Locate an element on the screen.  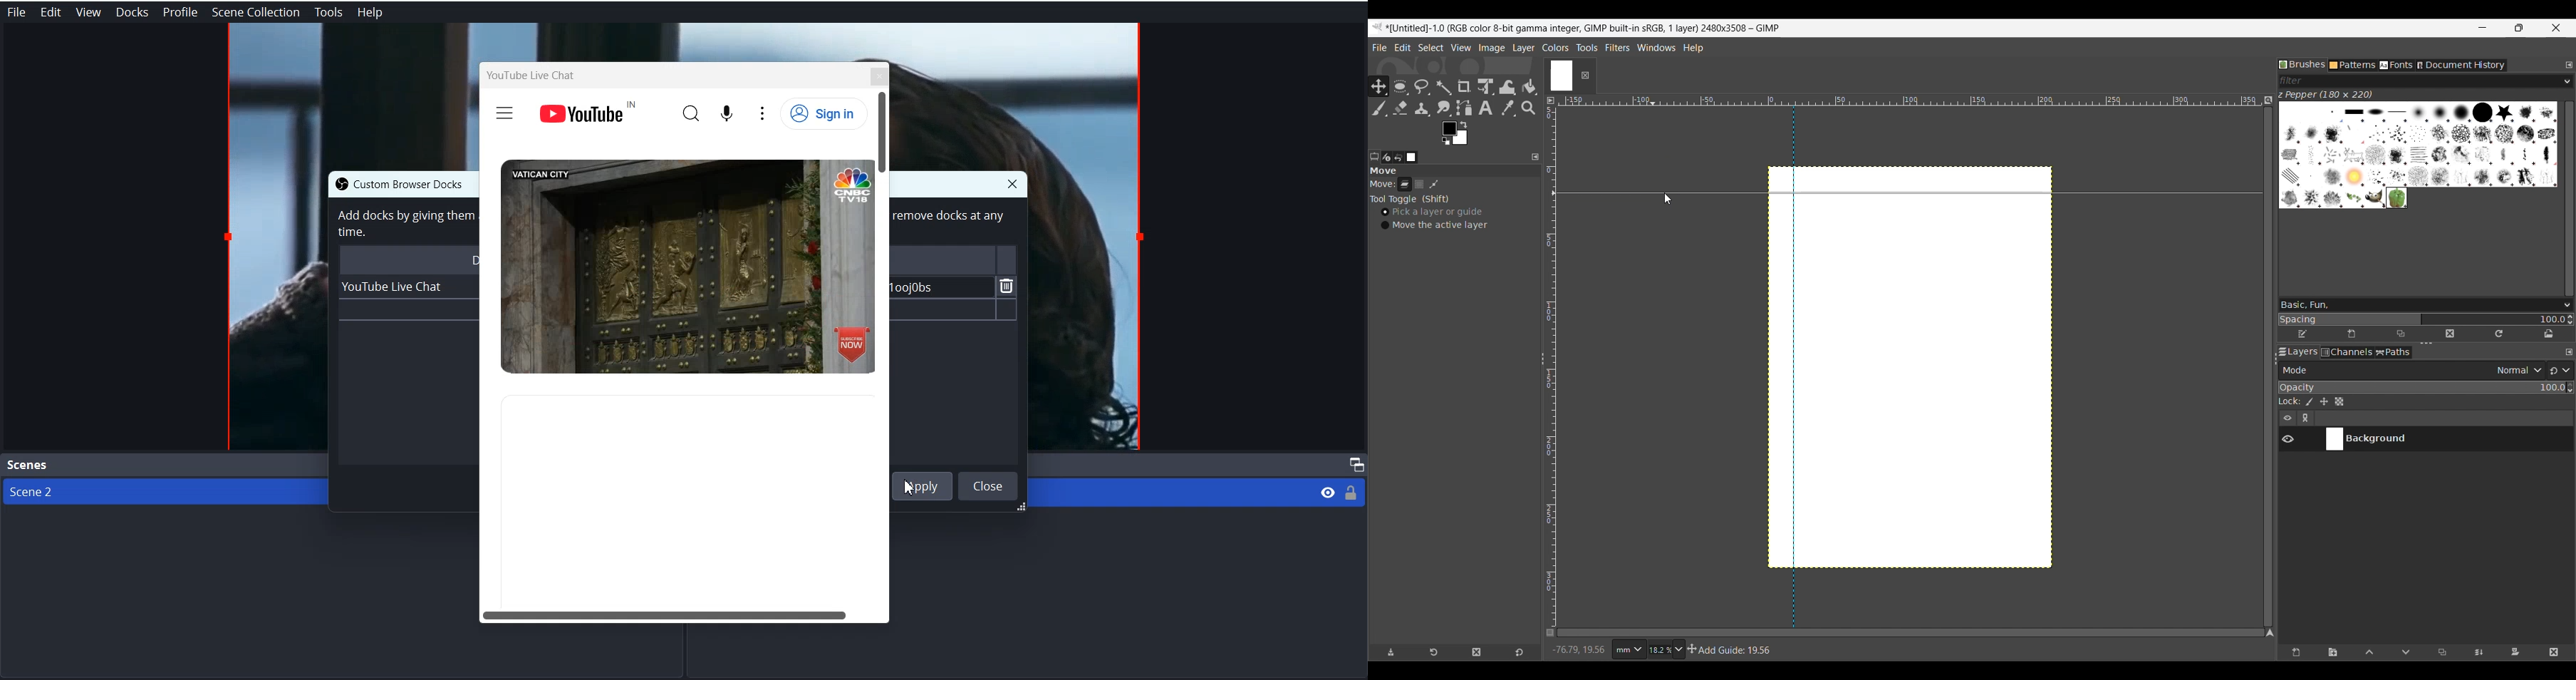
Layers tab, current selection is located at coordinates (2295, 353).